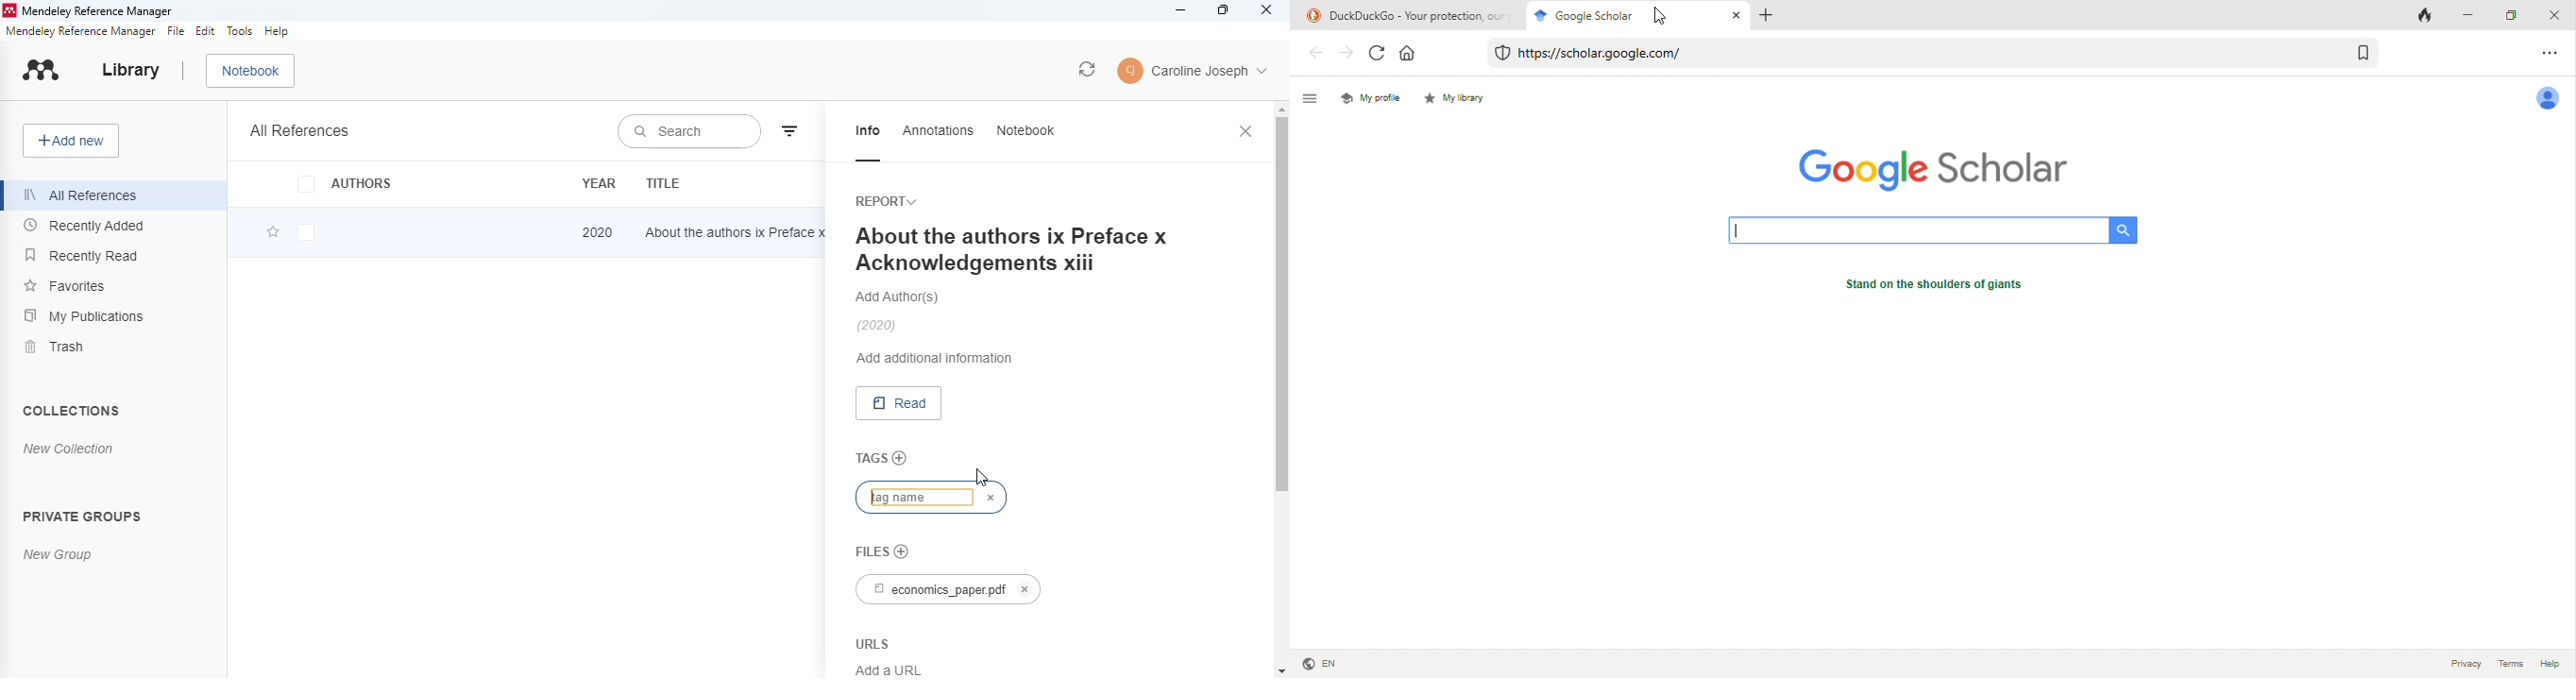 Image resolution: width=2576 pixels, height=700 pixels. Describe the element at coordinates (1088, 69) in the screenshot. I see `sync` at that location.